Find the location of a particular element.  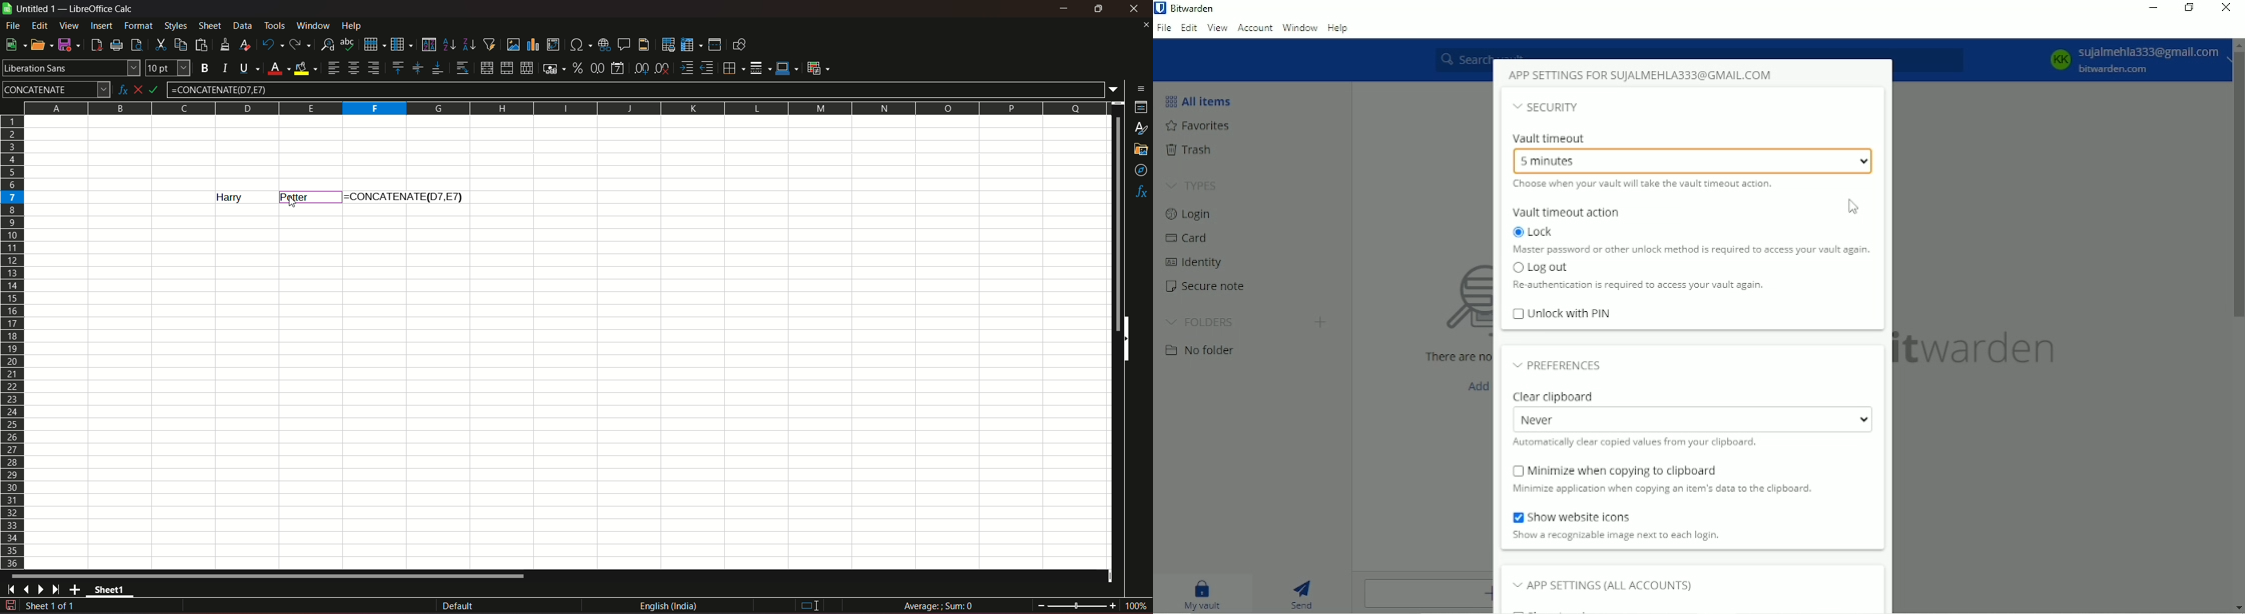

headers & footers is located at coordinates (643, 44).